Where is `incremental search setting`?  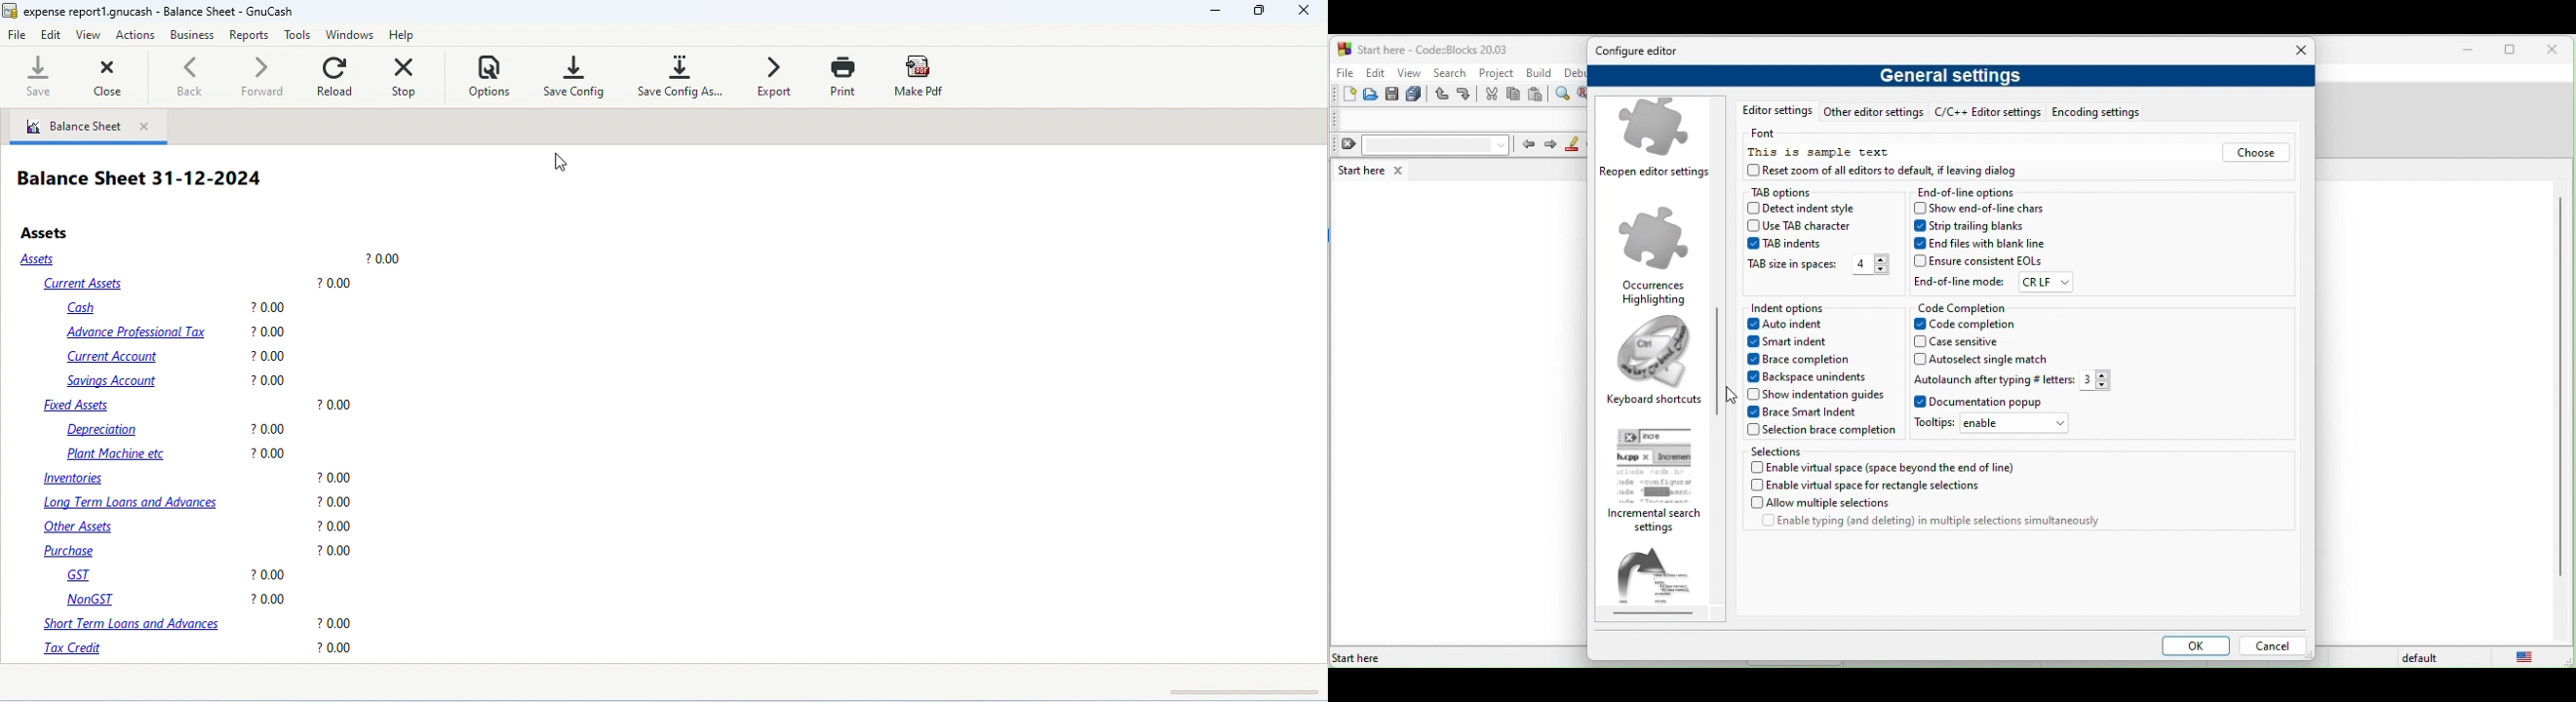 incremental search setting is located at coordinates (1660, 481).